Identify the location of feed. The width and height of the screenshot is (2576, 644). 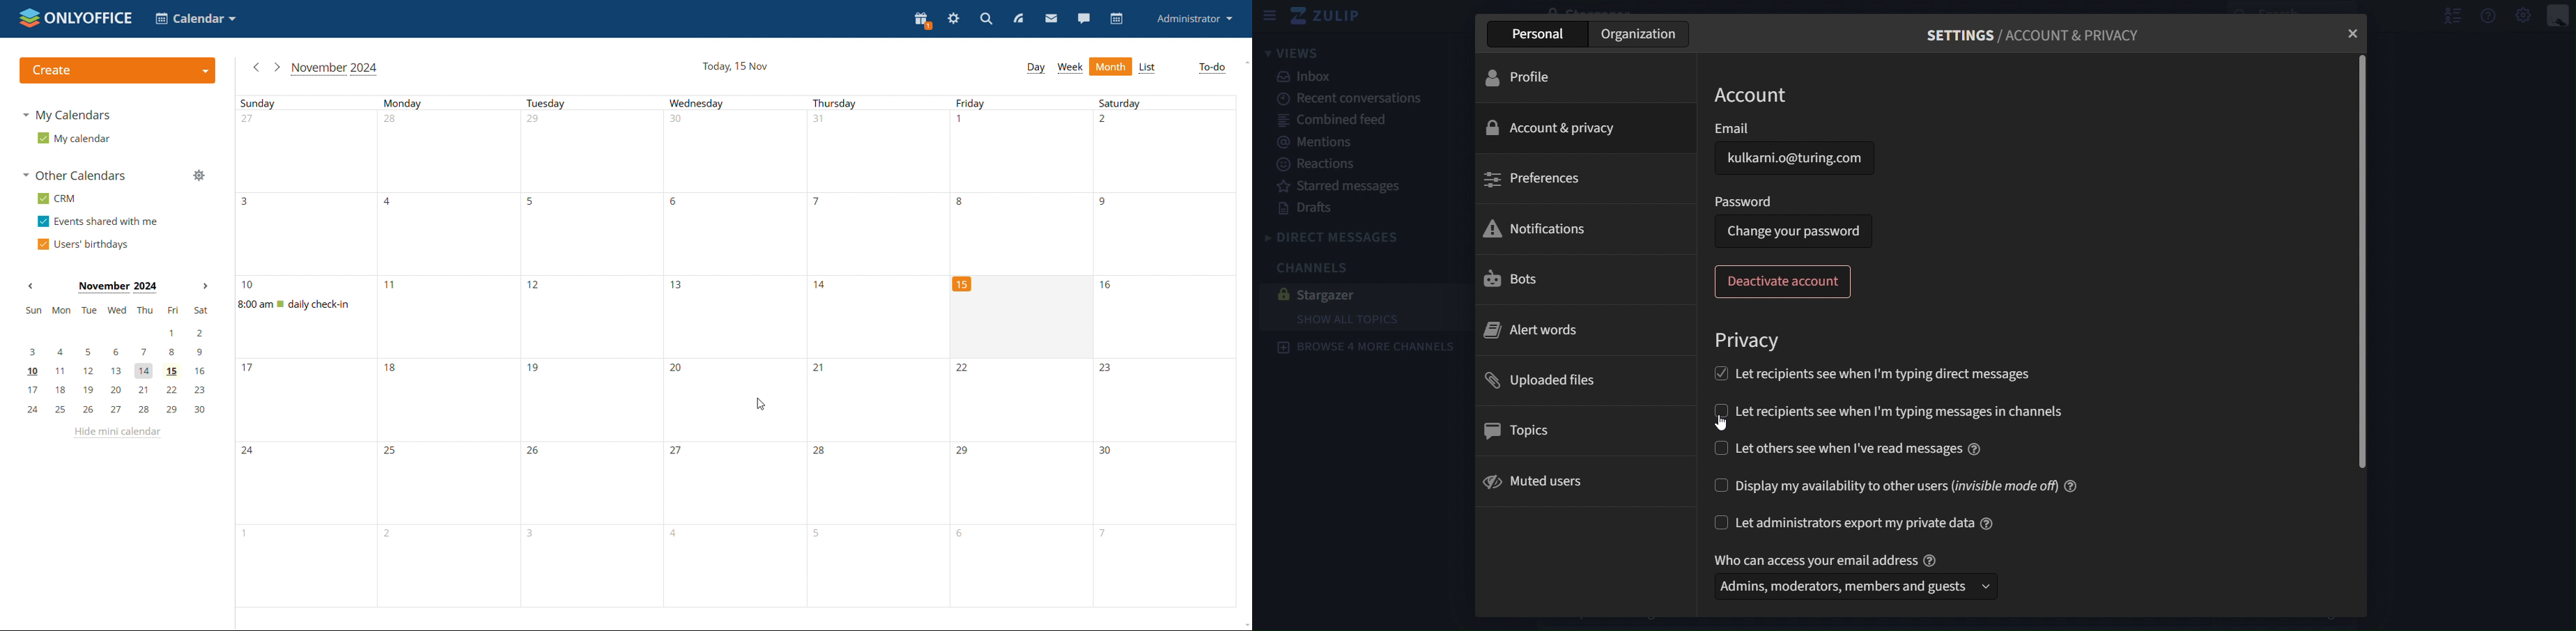
(1019, 18).